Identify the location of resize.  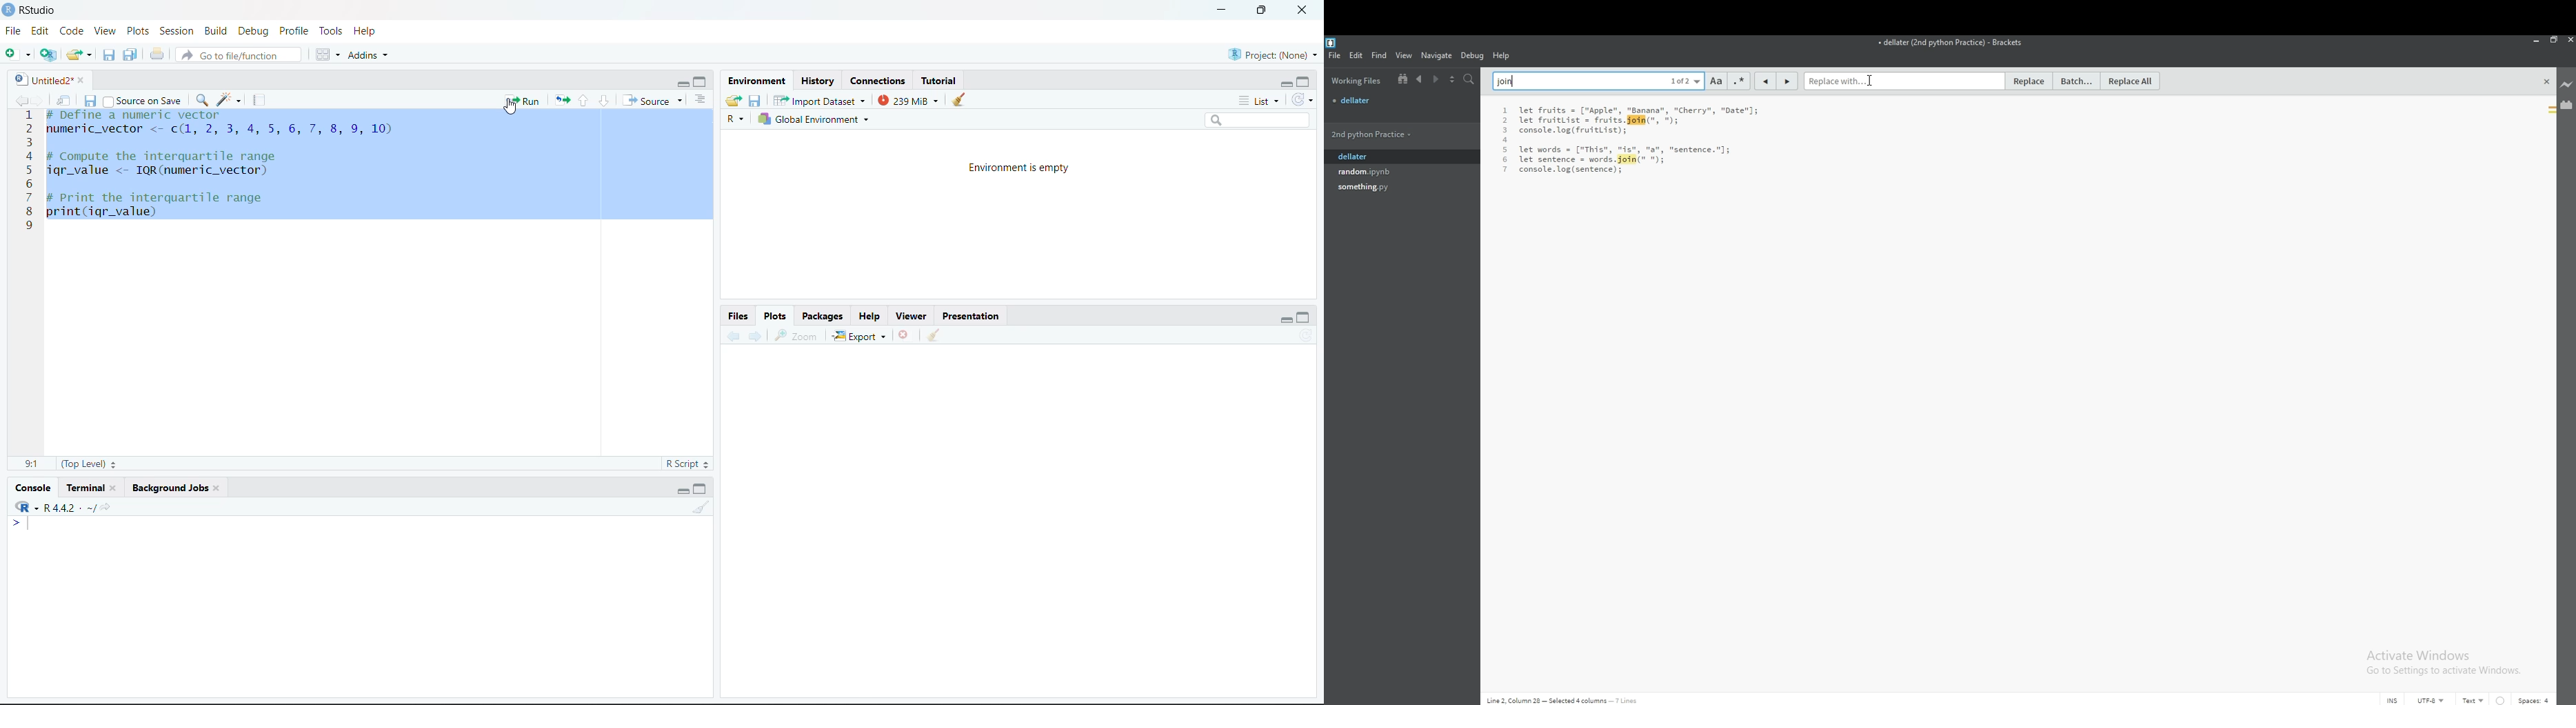
(2554, 39).